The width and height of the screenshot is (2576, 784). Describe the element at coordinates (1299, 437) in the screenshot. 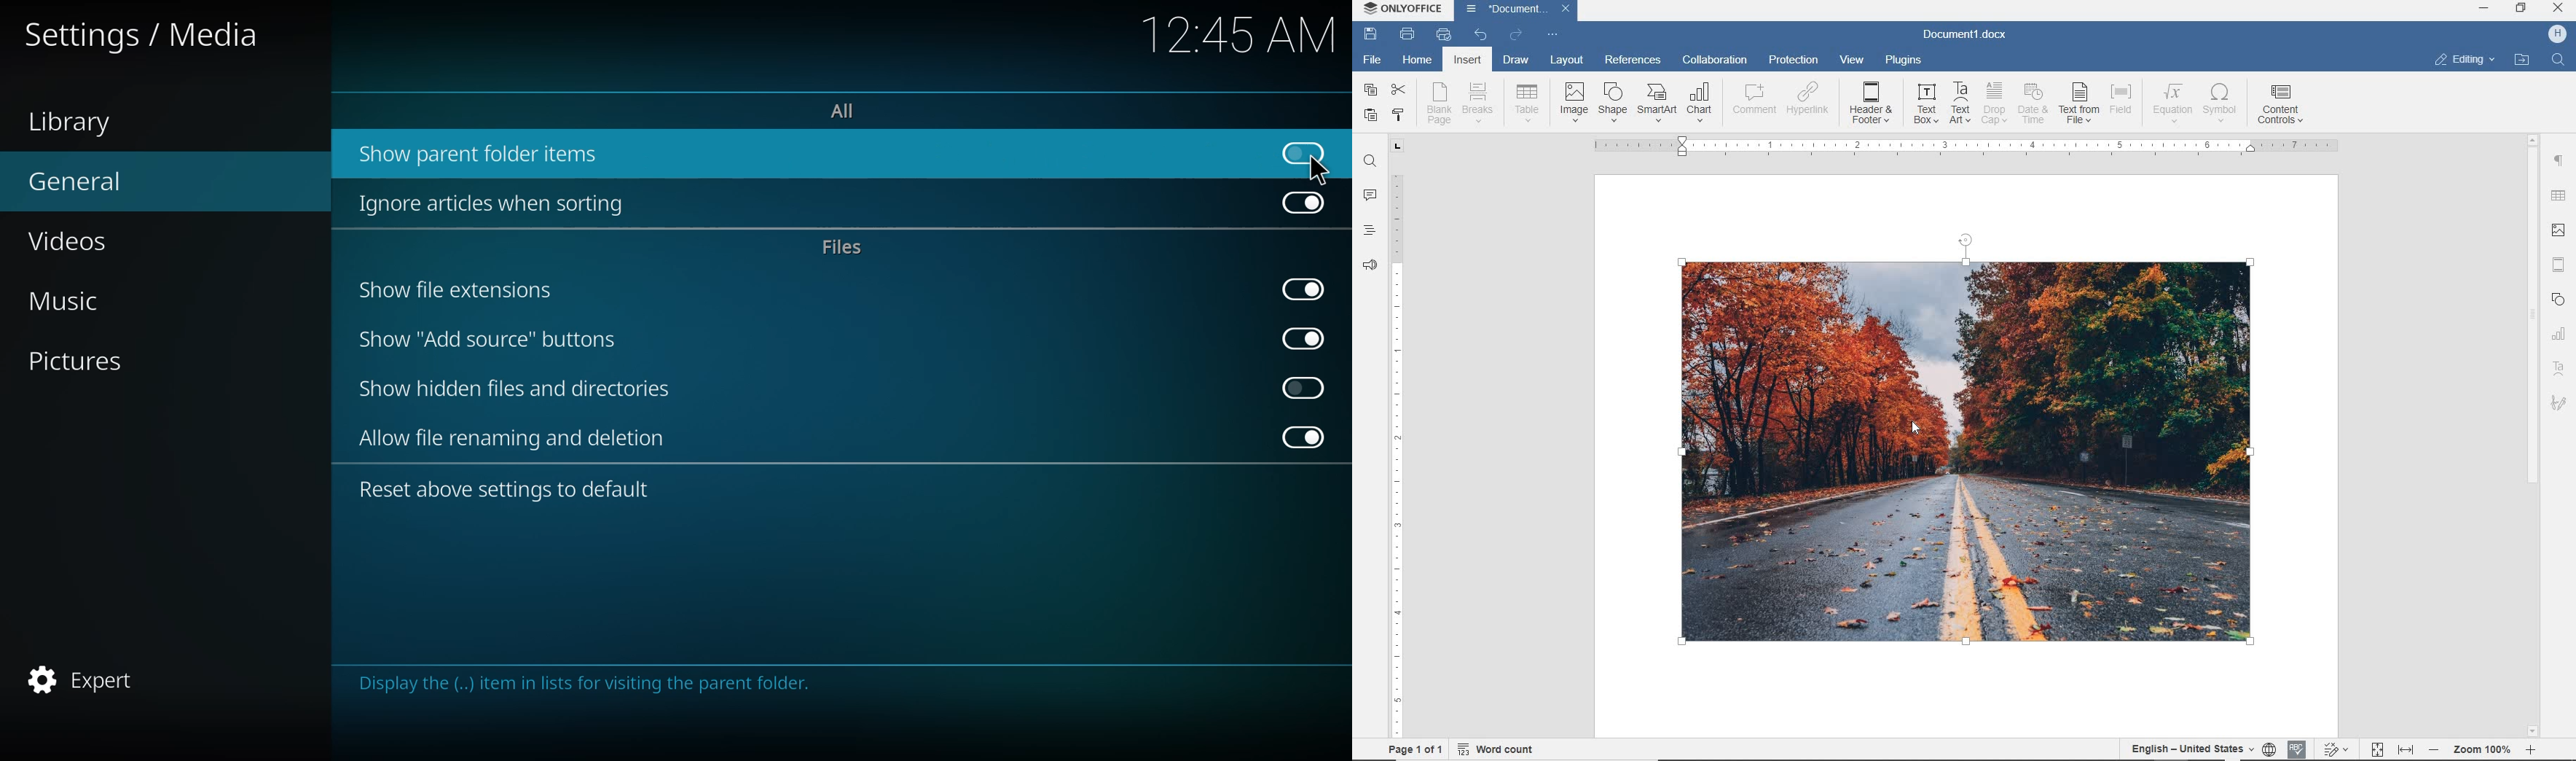

I see `enabled` at that location.